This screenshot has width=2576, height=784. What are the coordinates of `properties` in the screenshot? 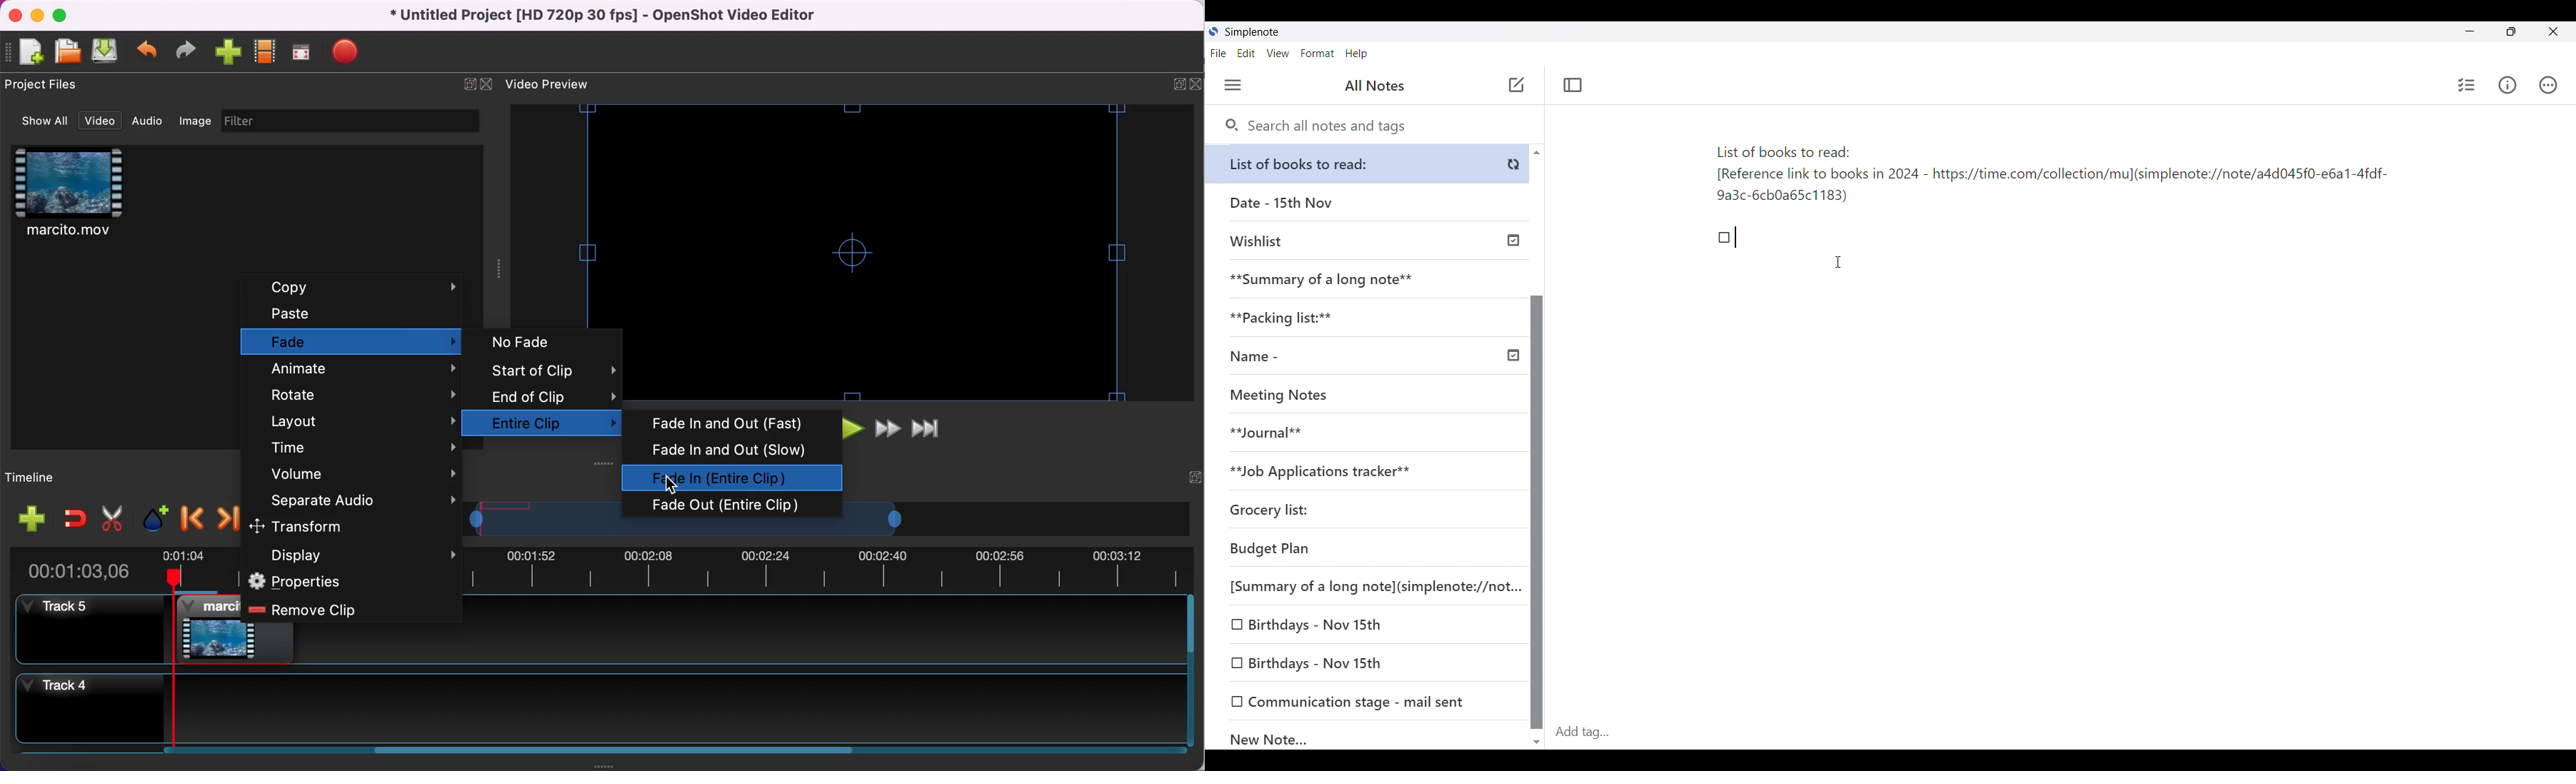 It's located at (340, 583).